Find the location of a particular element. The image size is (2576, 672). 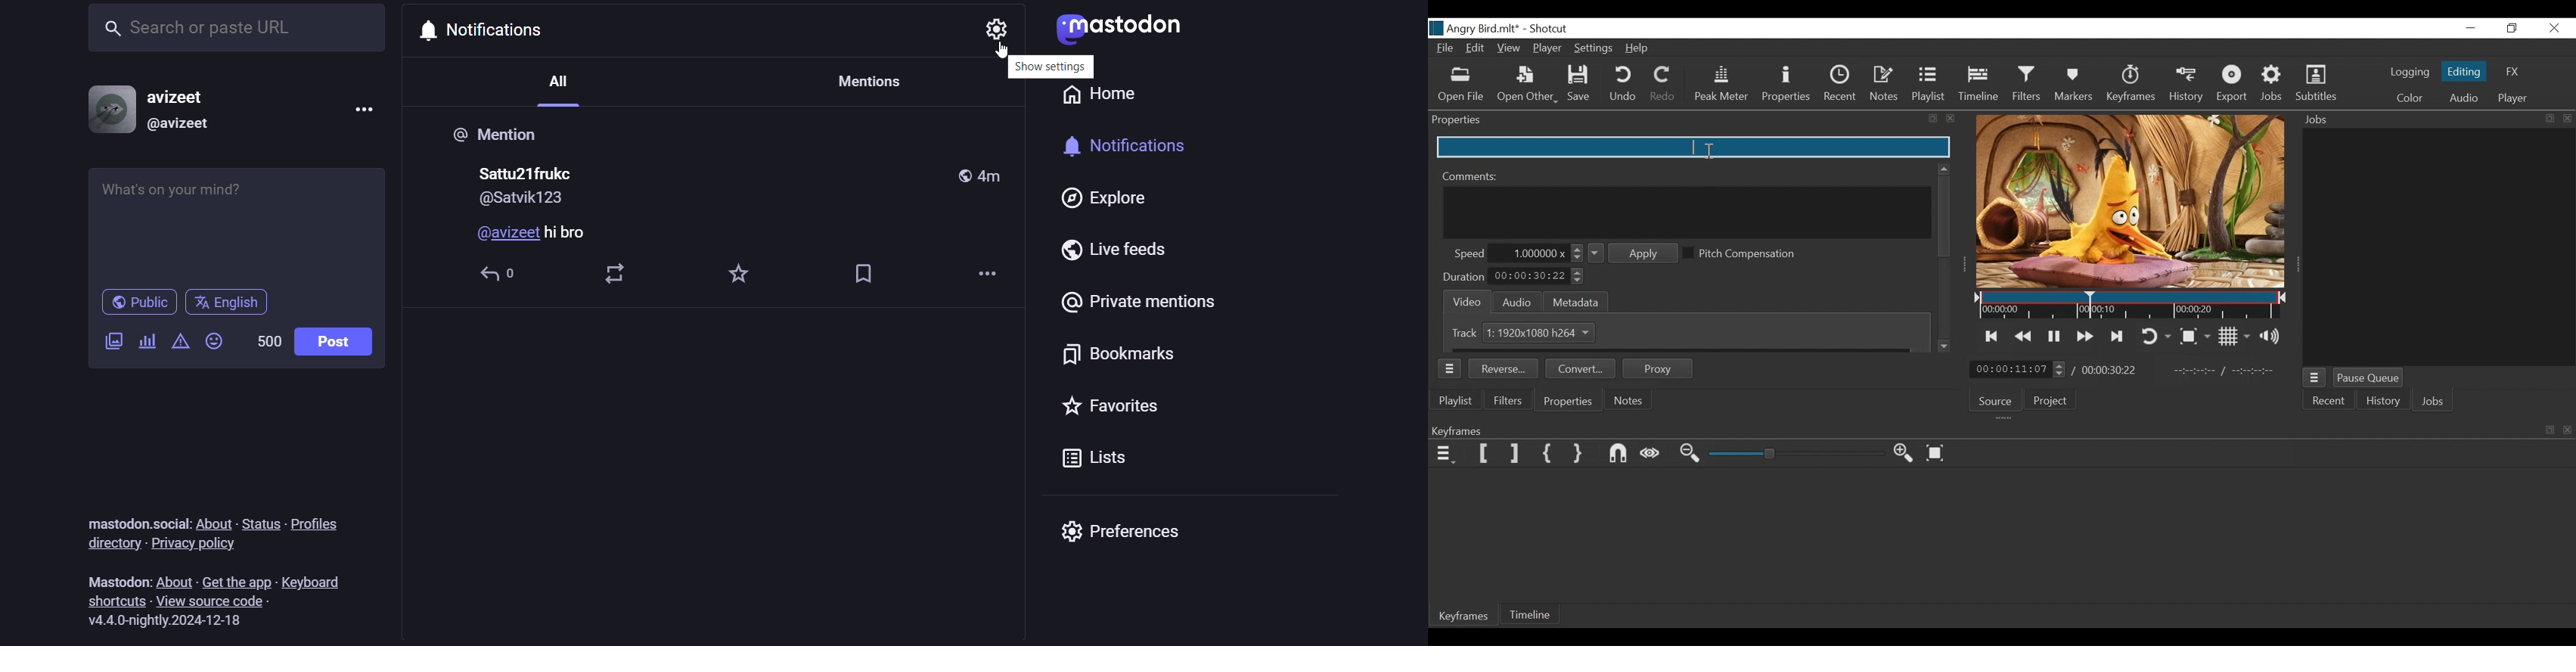

Zoom keyframe to fit is located at coordinates (1938, 453).